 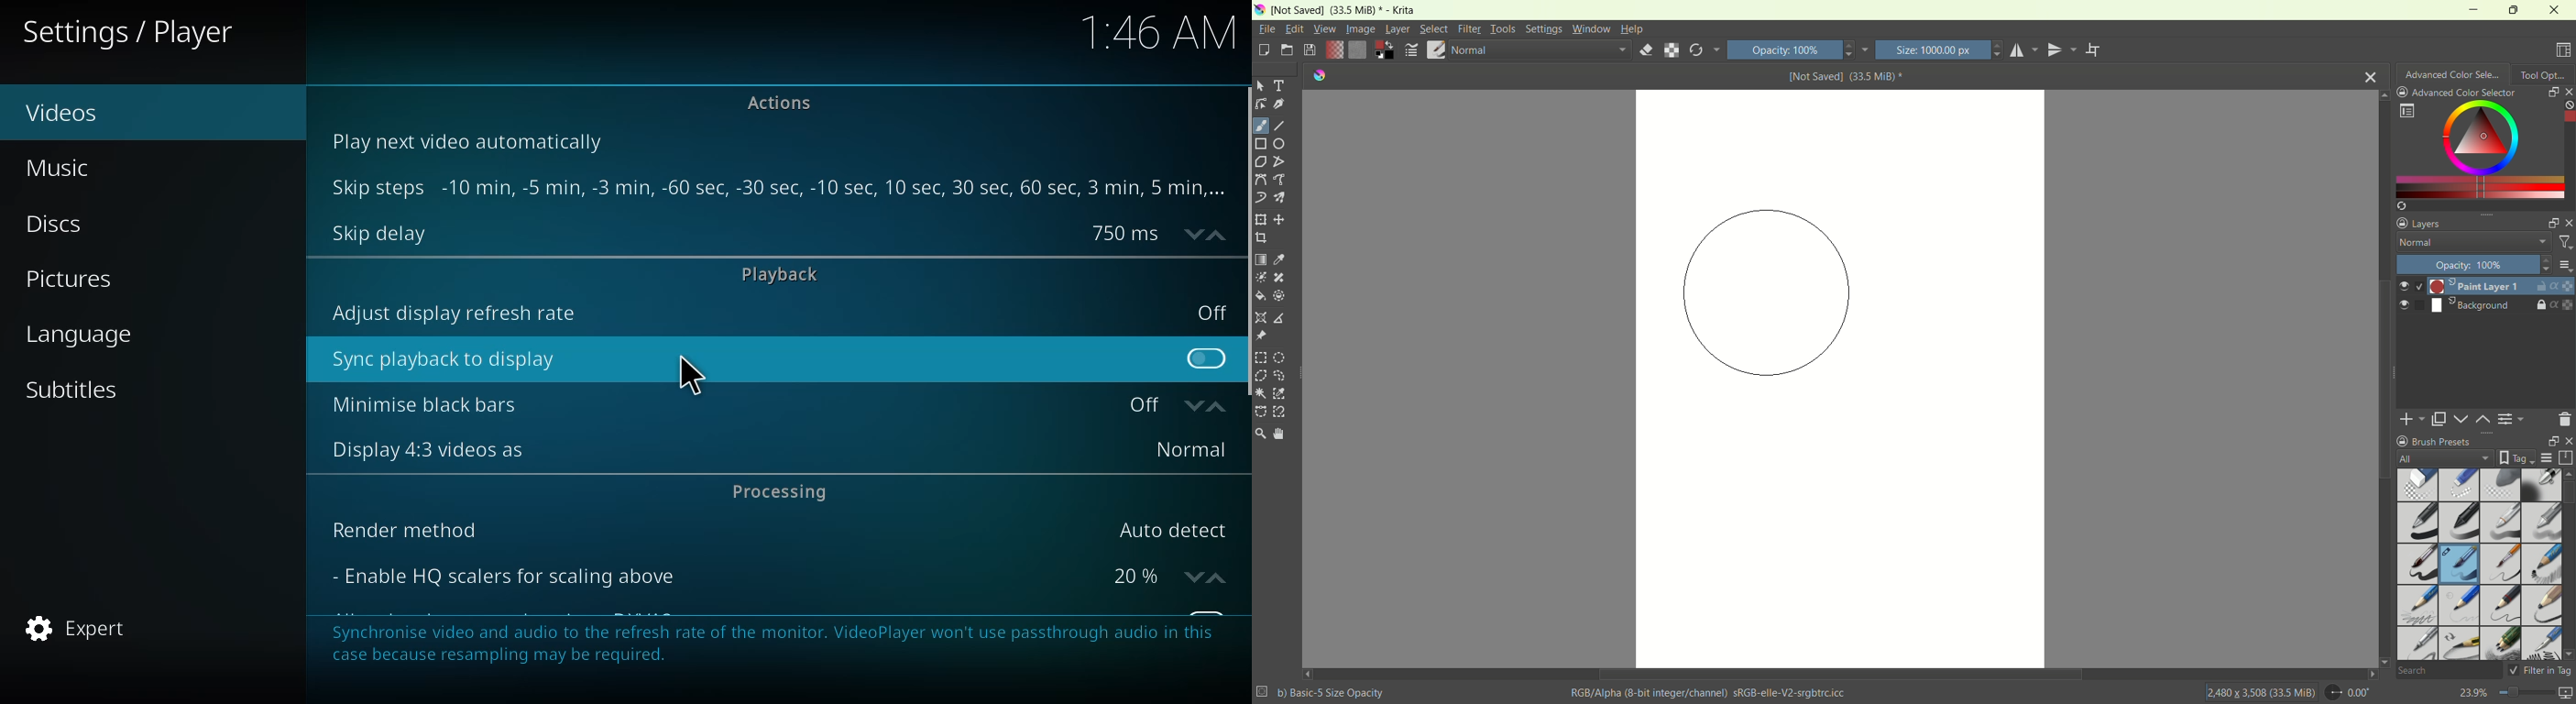 I want to click on duplicate layer, so click(x=2441, y=419).